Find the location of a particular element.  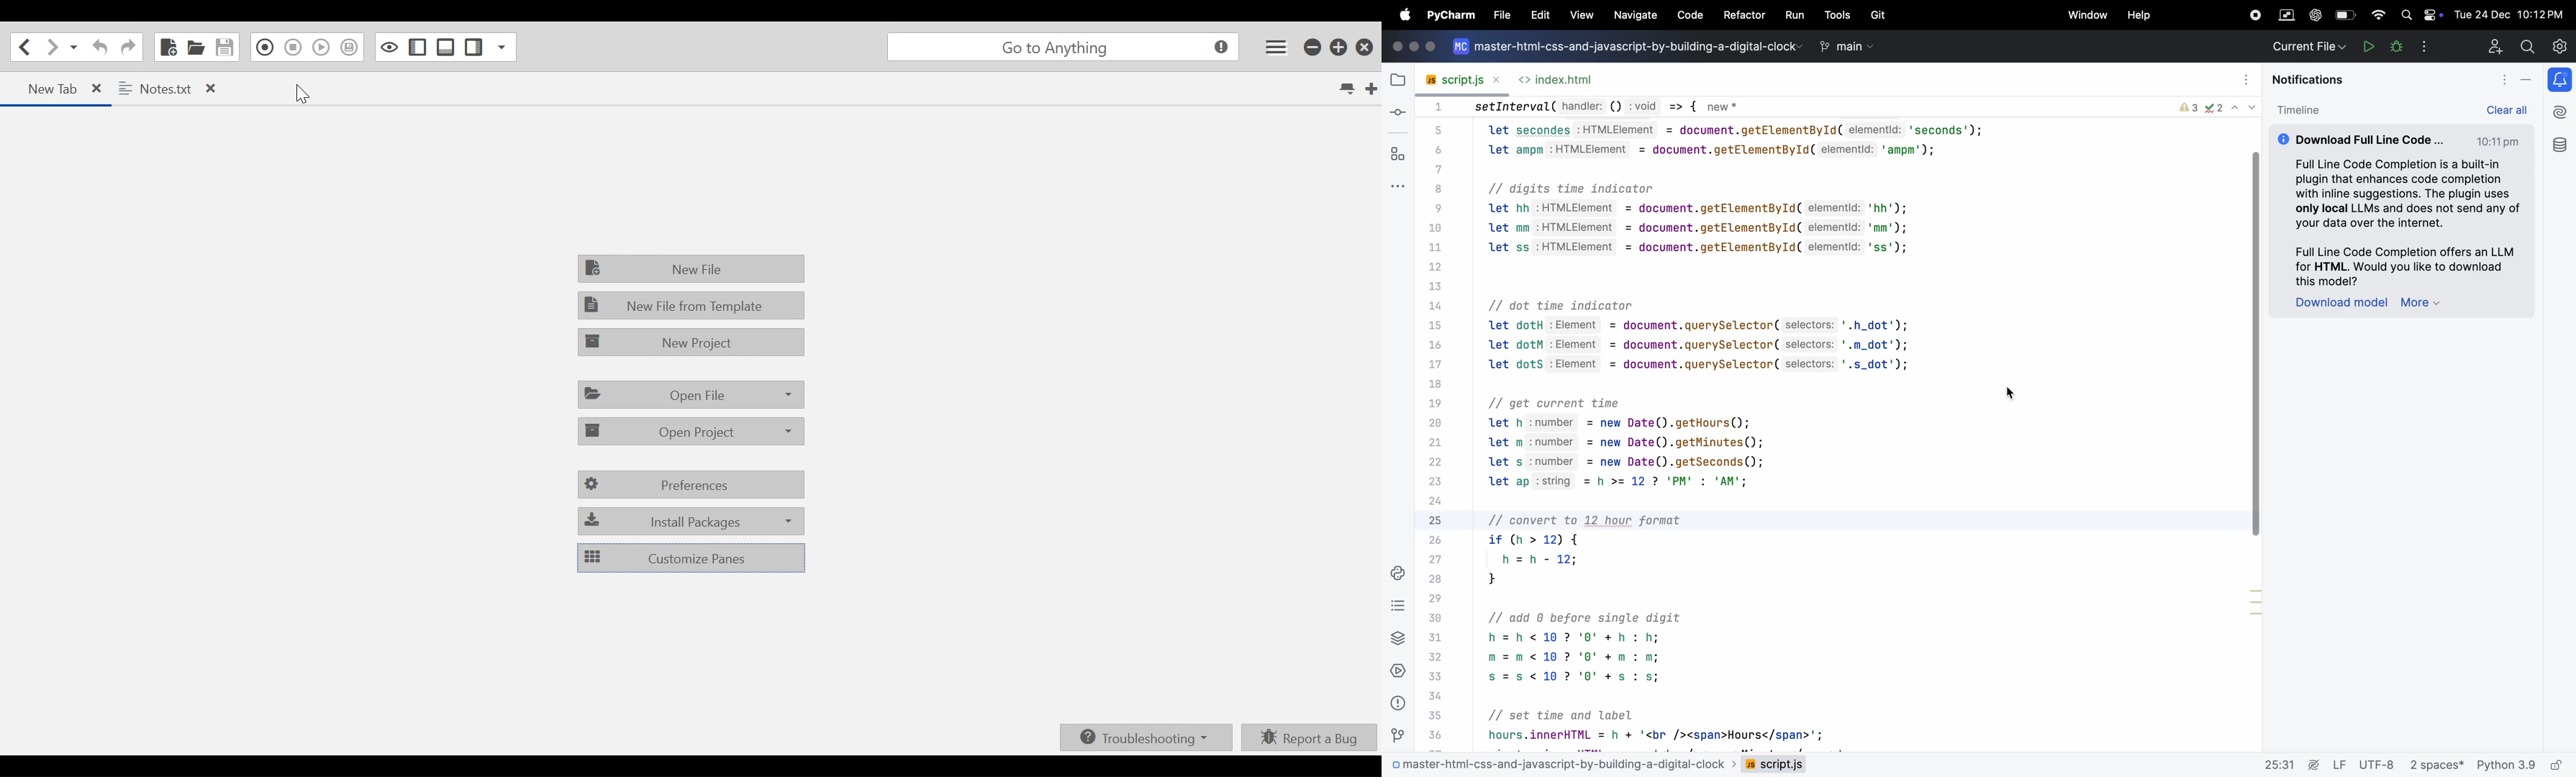

2 spaces is located at coordinates (2436, 764).